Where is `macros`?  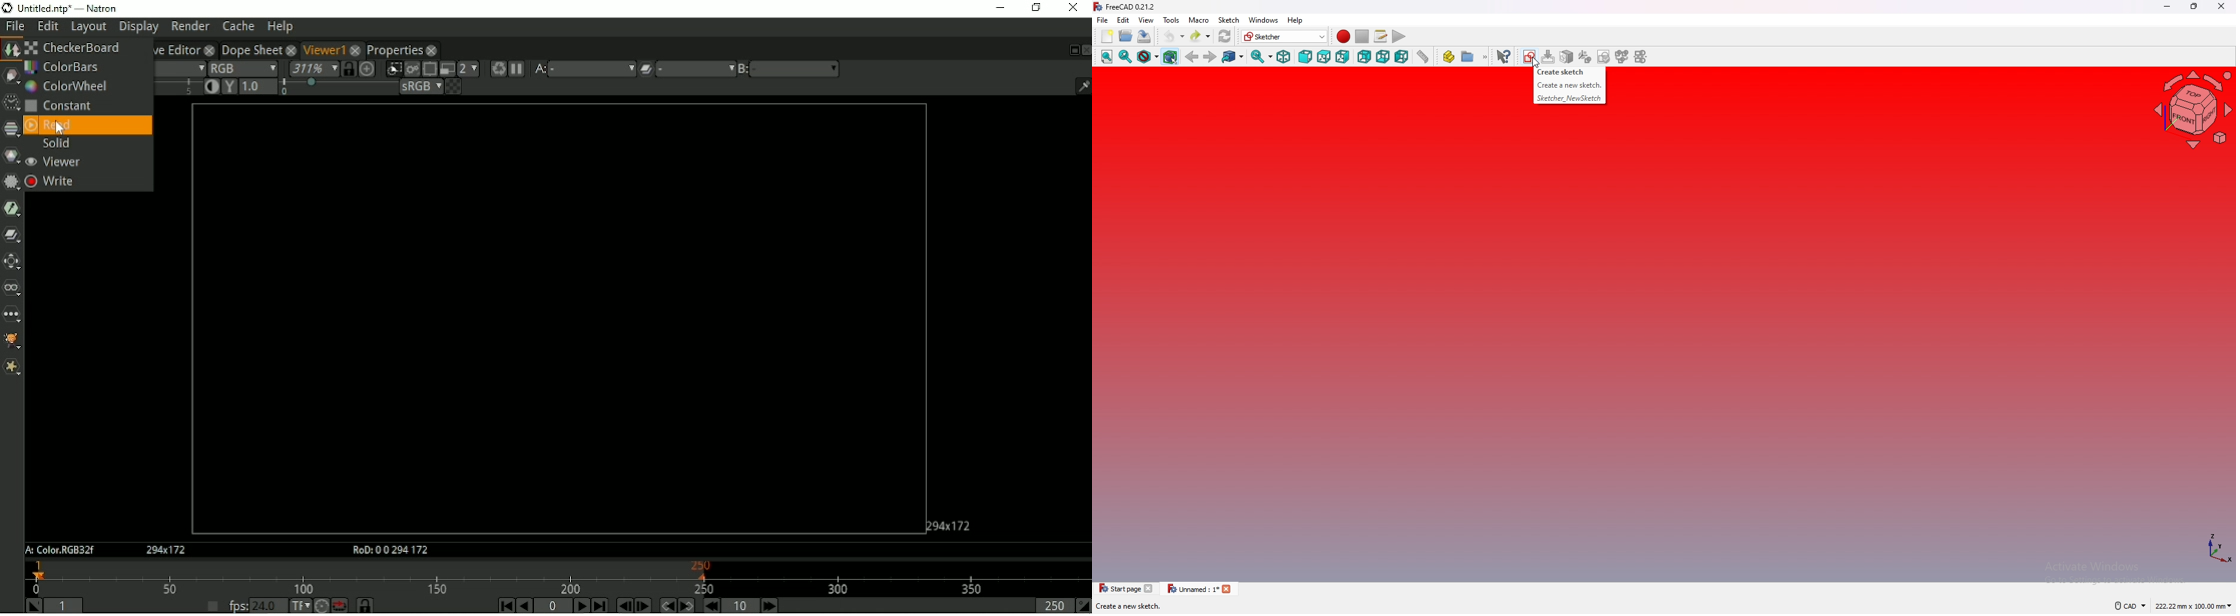
macros is located at coordinates (1381, 36).